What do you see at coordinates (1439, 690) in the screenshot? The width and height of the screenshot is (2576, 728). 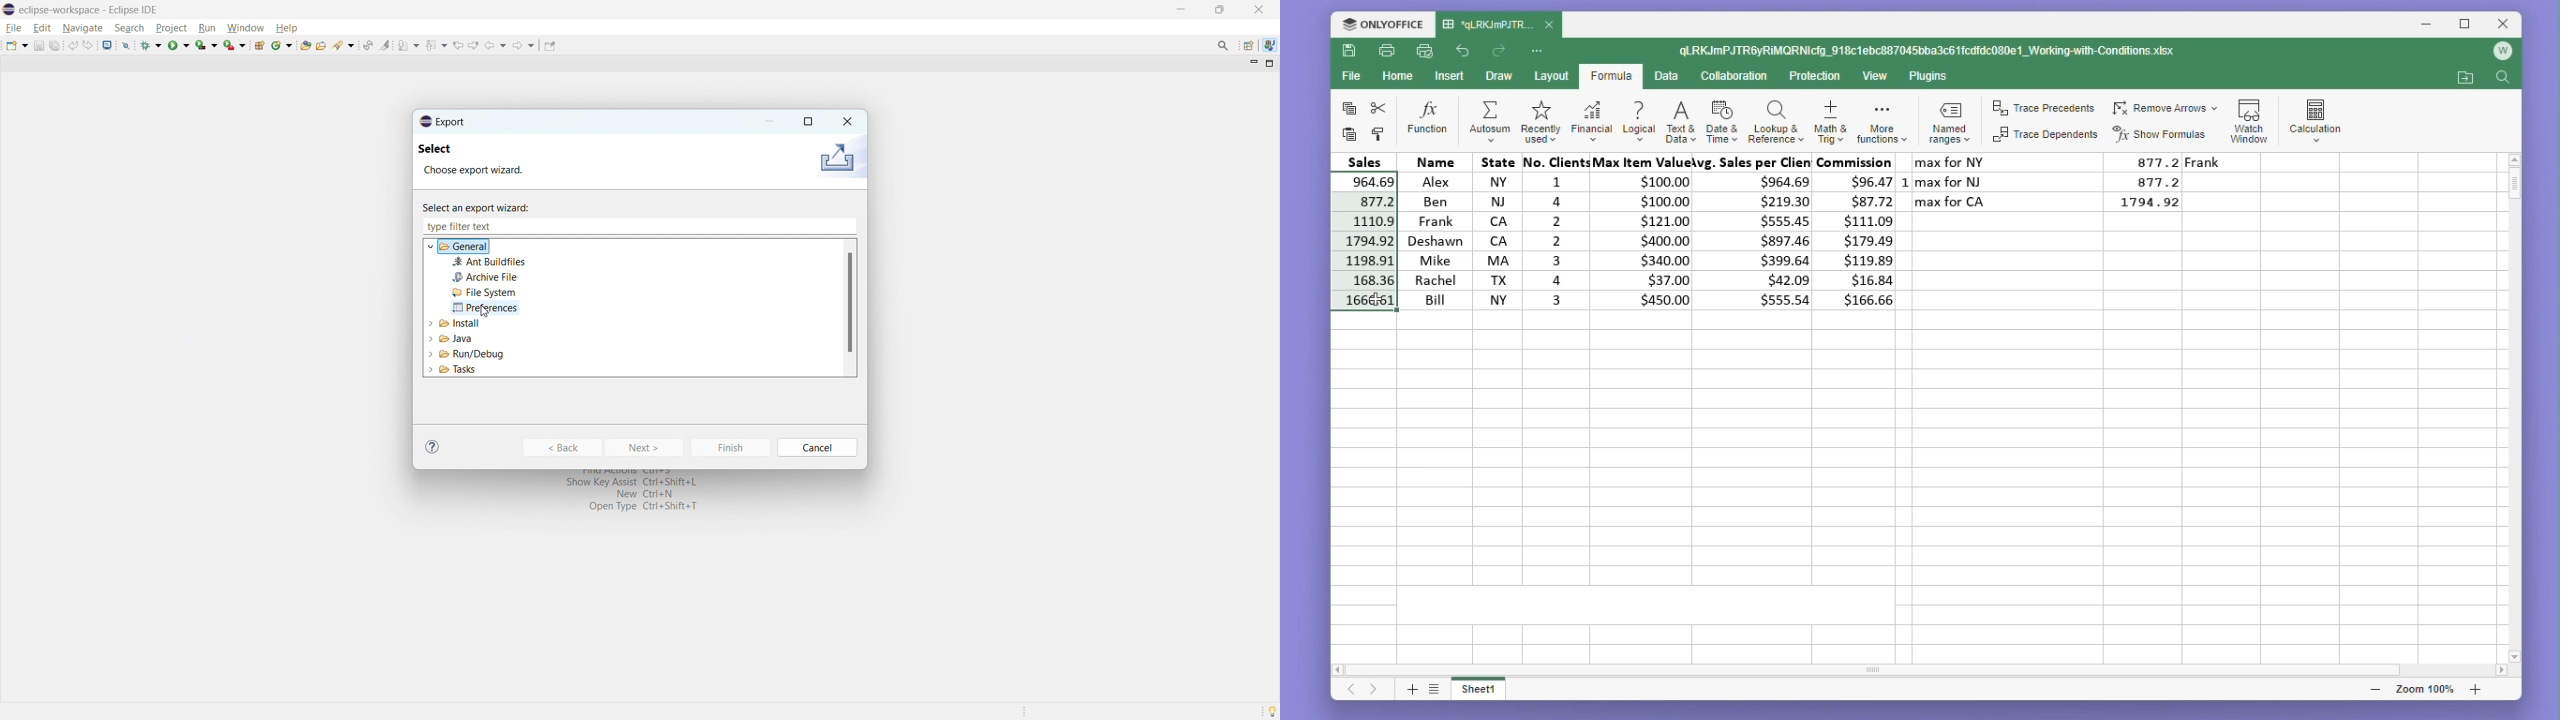 I see `List of sheets` at bounding box center [1439, 690].